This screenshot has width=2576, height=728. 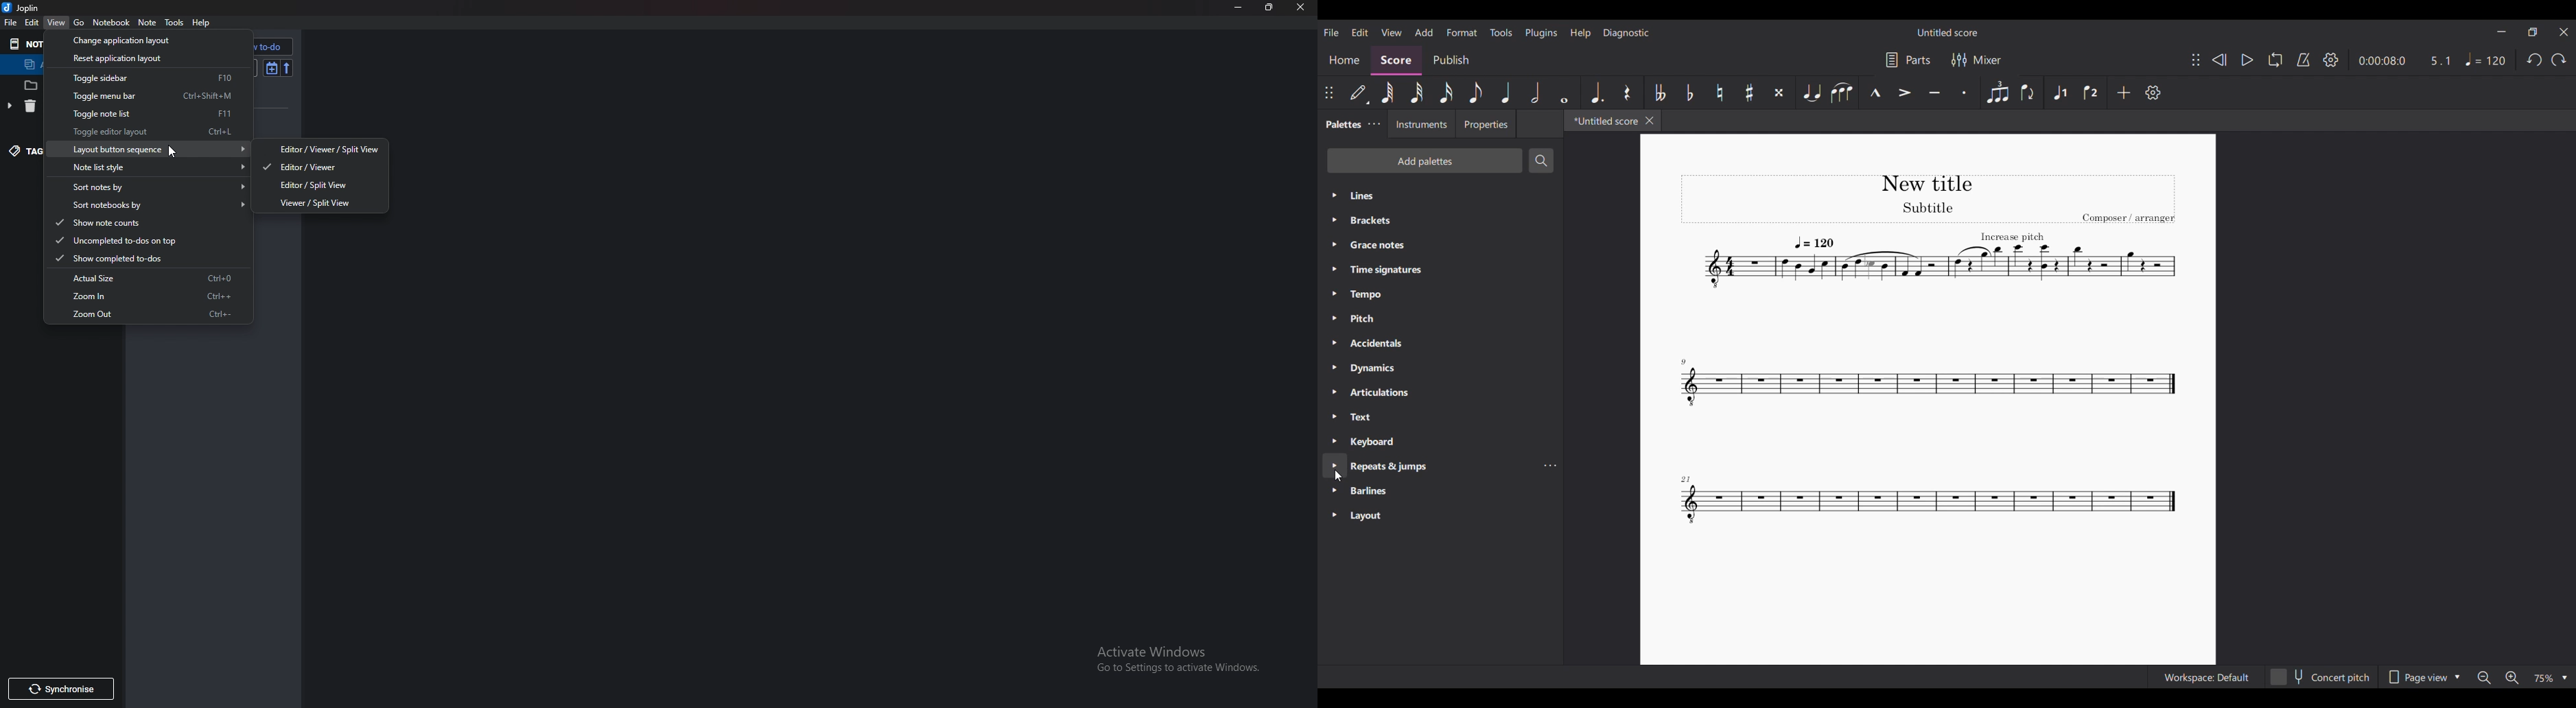 What do you see at coordinates (1548, 465) in the screenshot?
I see `Repeats and jumps settings` at bounding box center [1548, 465].